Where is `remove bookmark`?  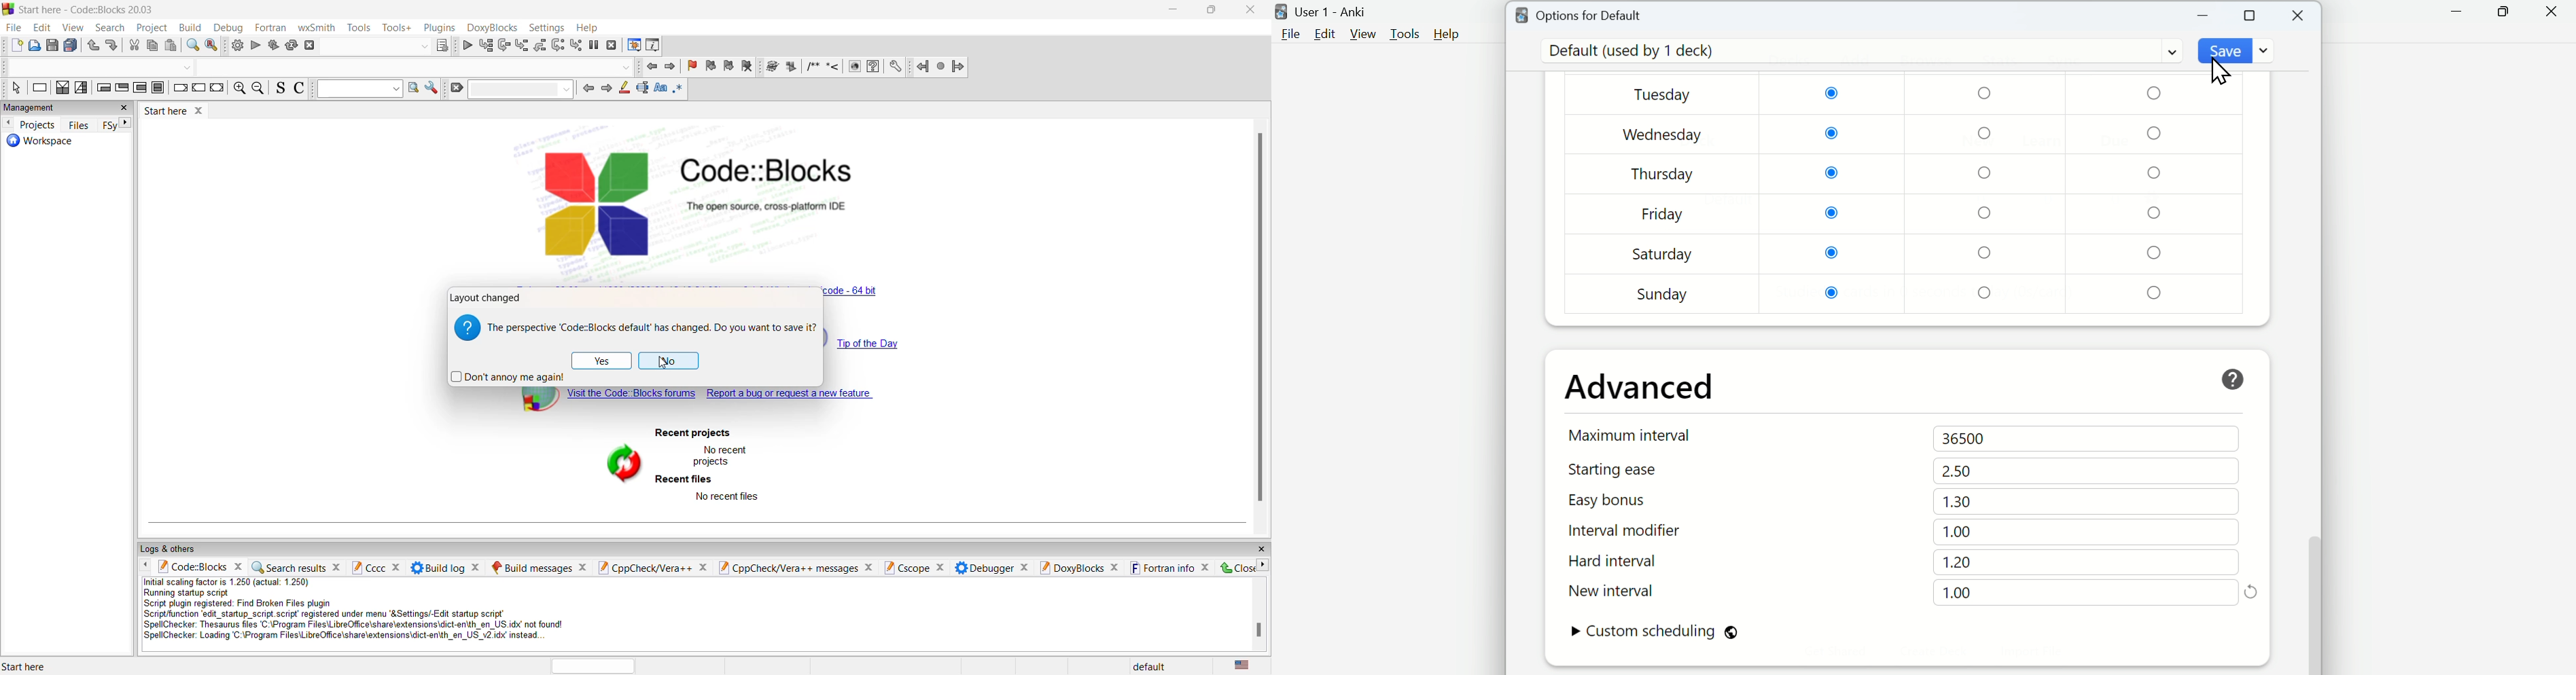
remove bookmark is located at coordinates (689, 67).